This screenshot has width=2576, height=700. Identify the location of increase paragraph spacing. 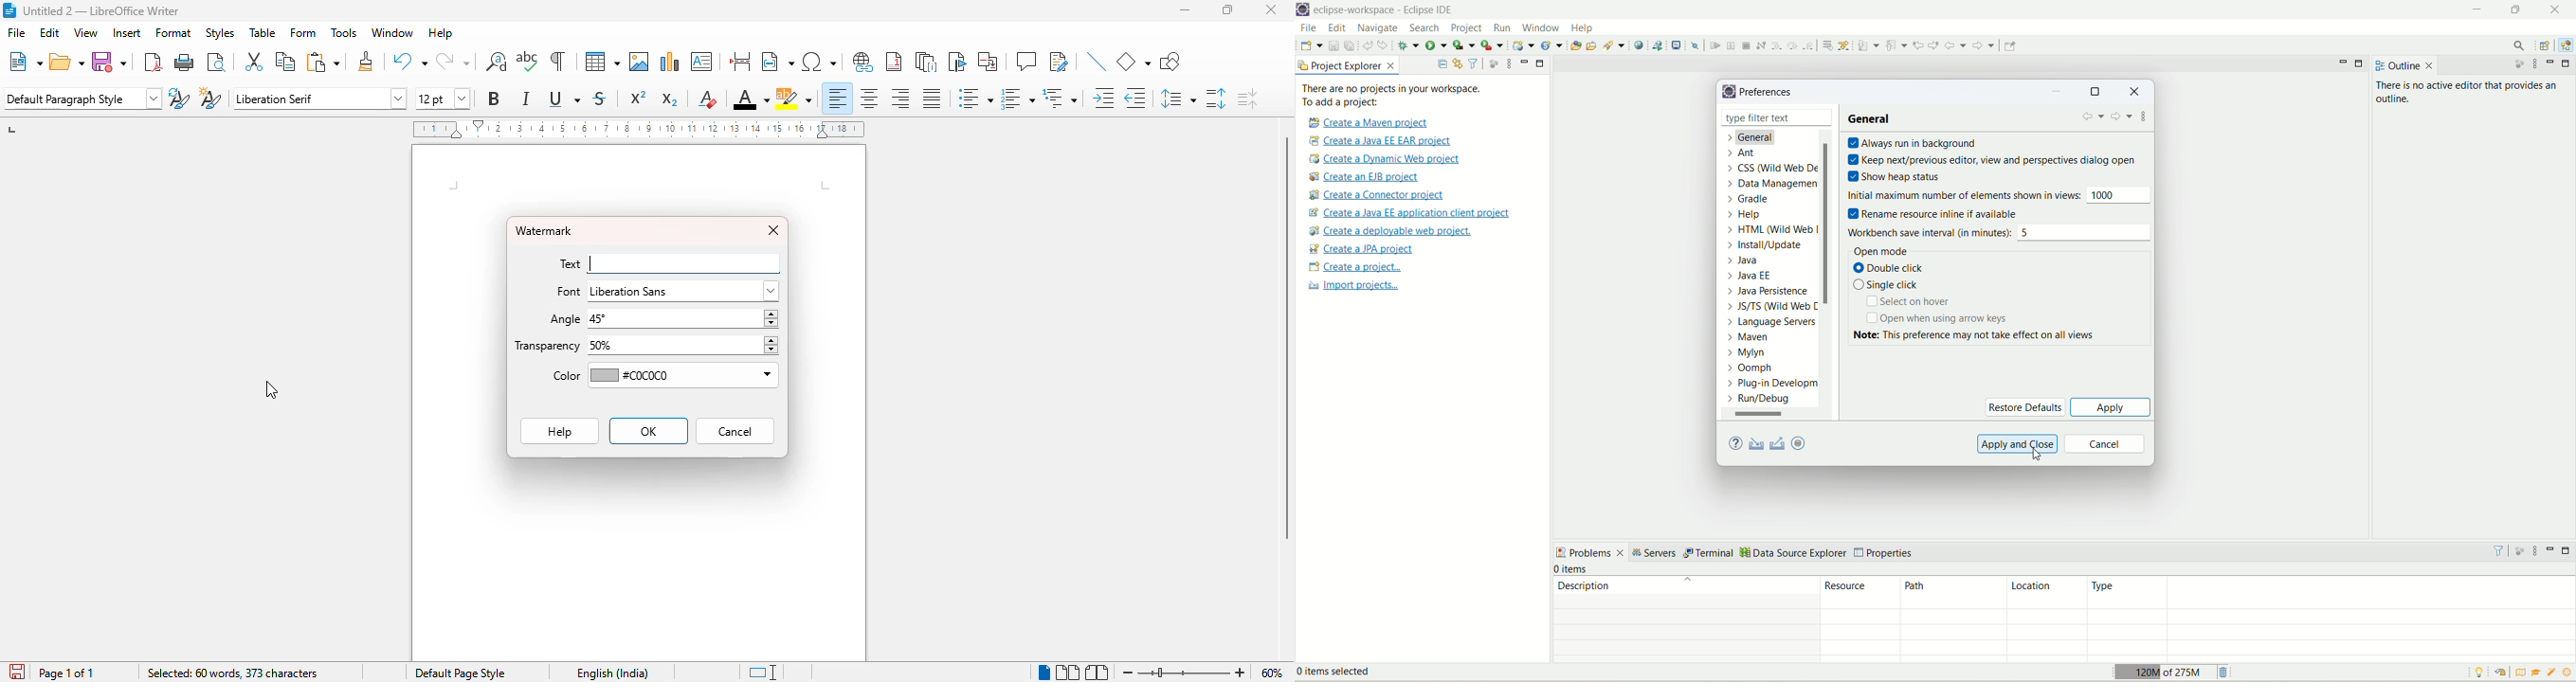
(1215, 99).